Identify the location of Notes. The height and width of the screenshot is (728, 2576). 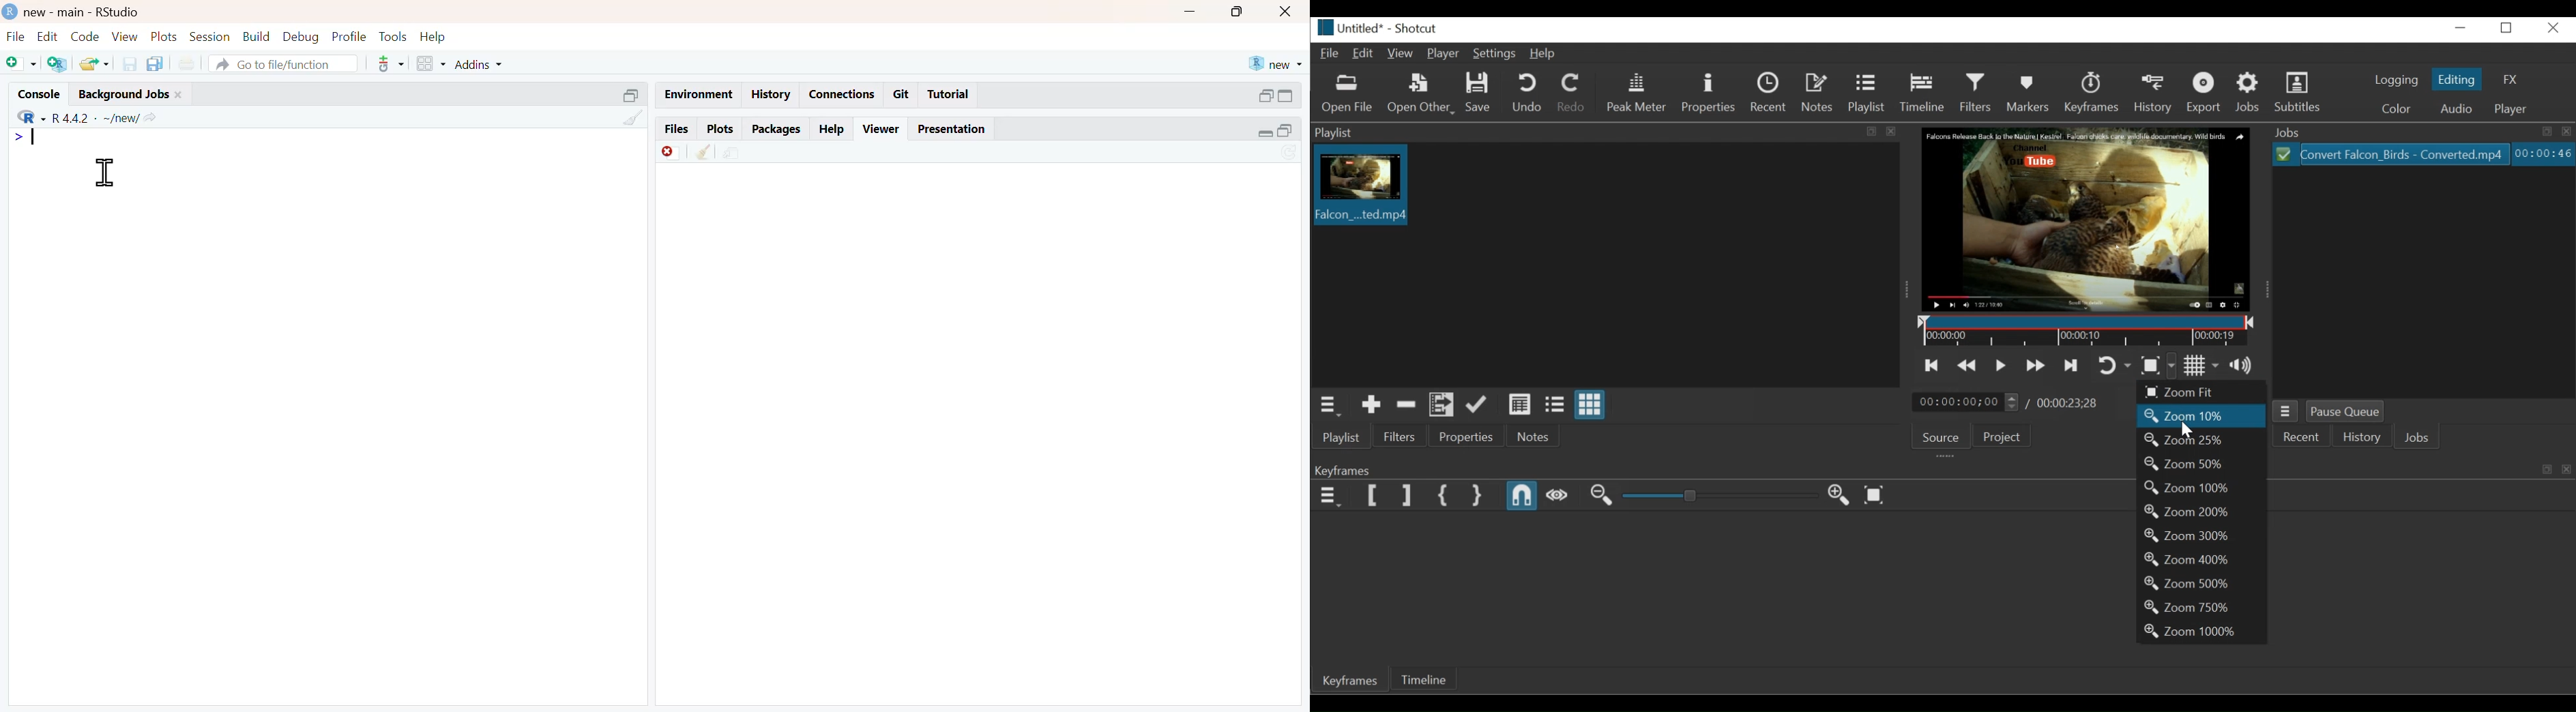
(1818, 92).